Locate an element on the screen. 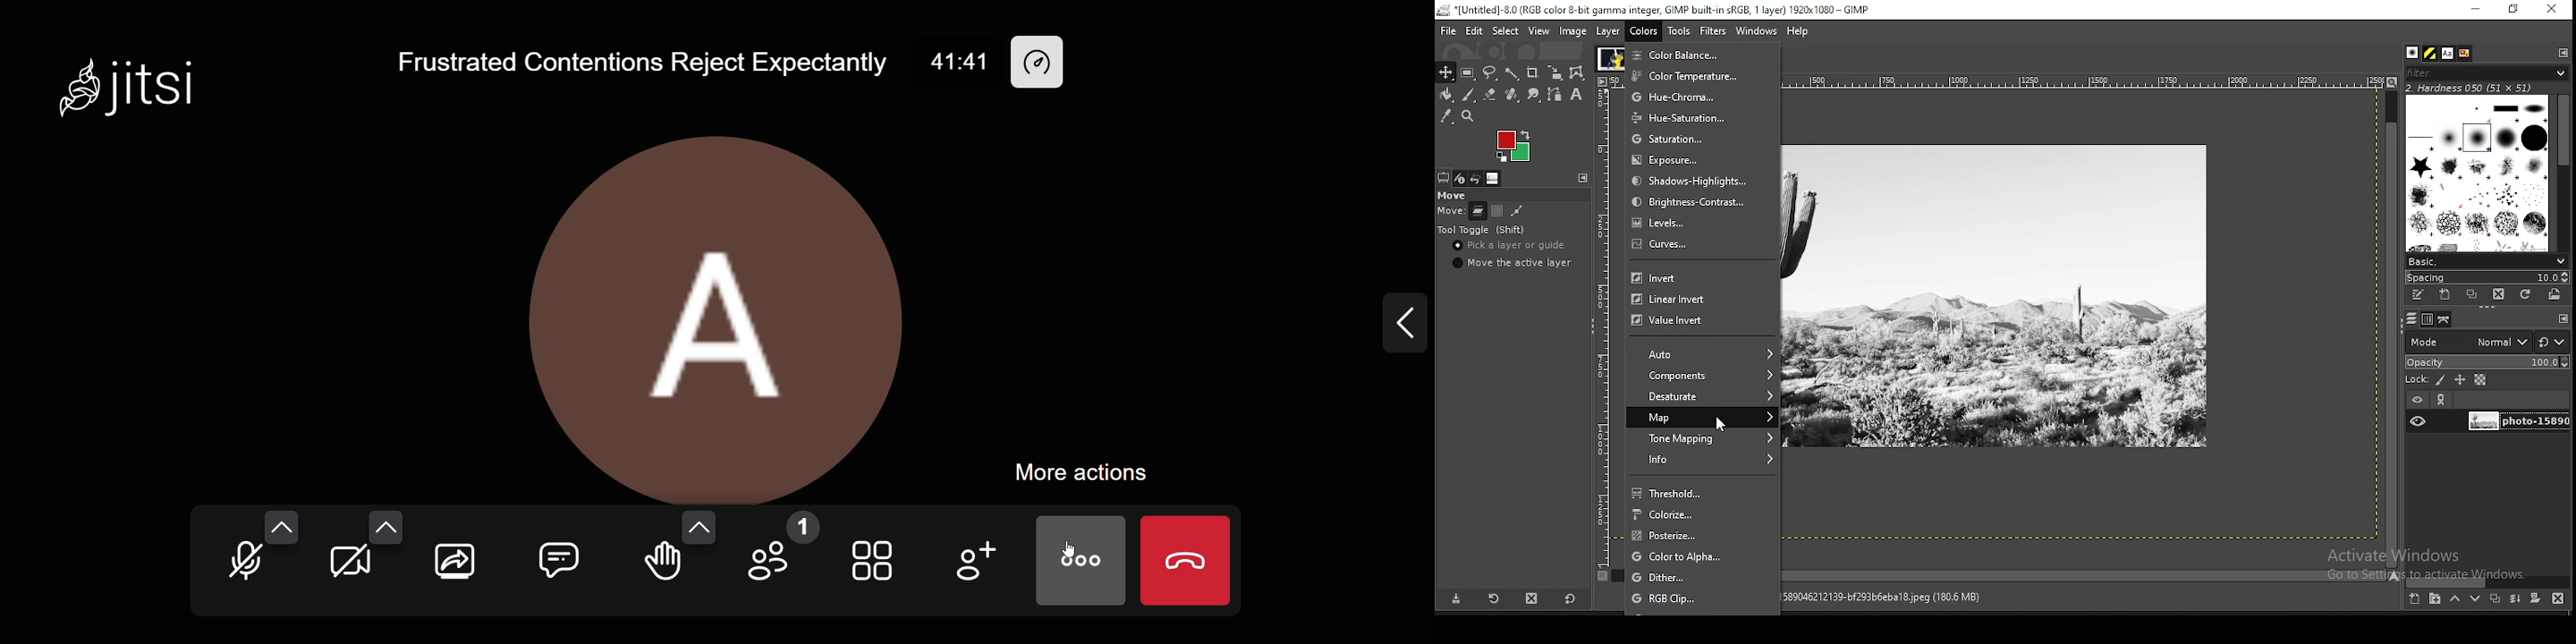  reset to defaults is located at coordinates (1569, 598).